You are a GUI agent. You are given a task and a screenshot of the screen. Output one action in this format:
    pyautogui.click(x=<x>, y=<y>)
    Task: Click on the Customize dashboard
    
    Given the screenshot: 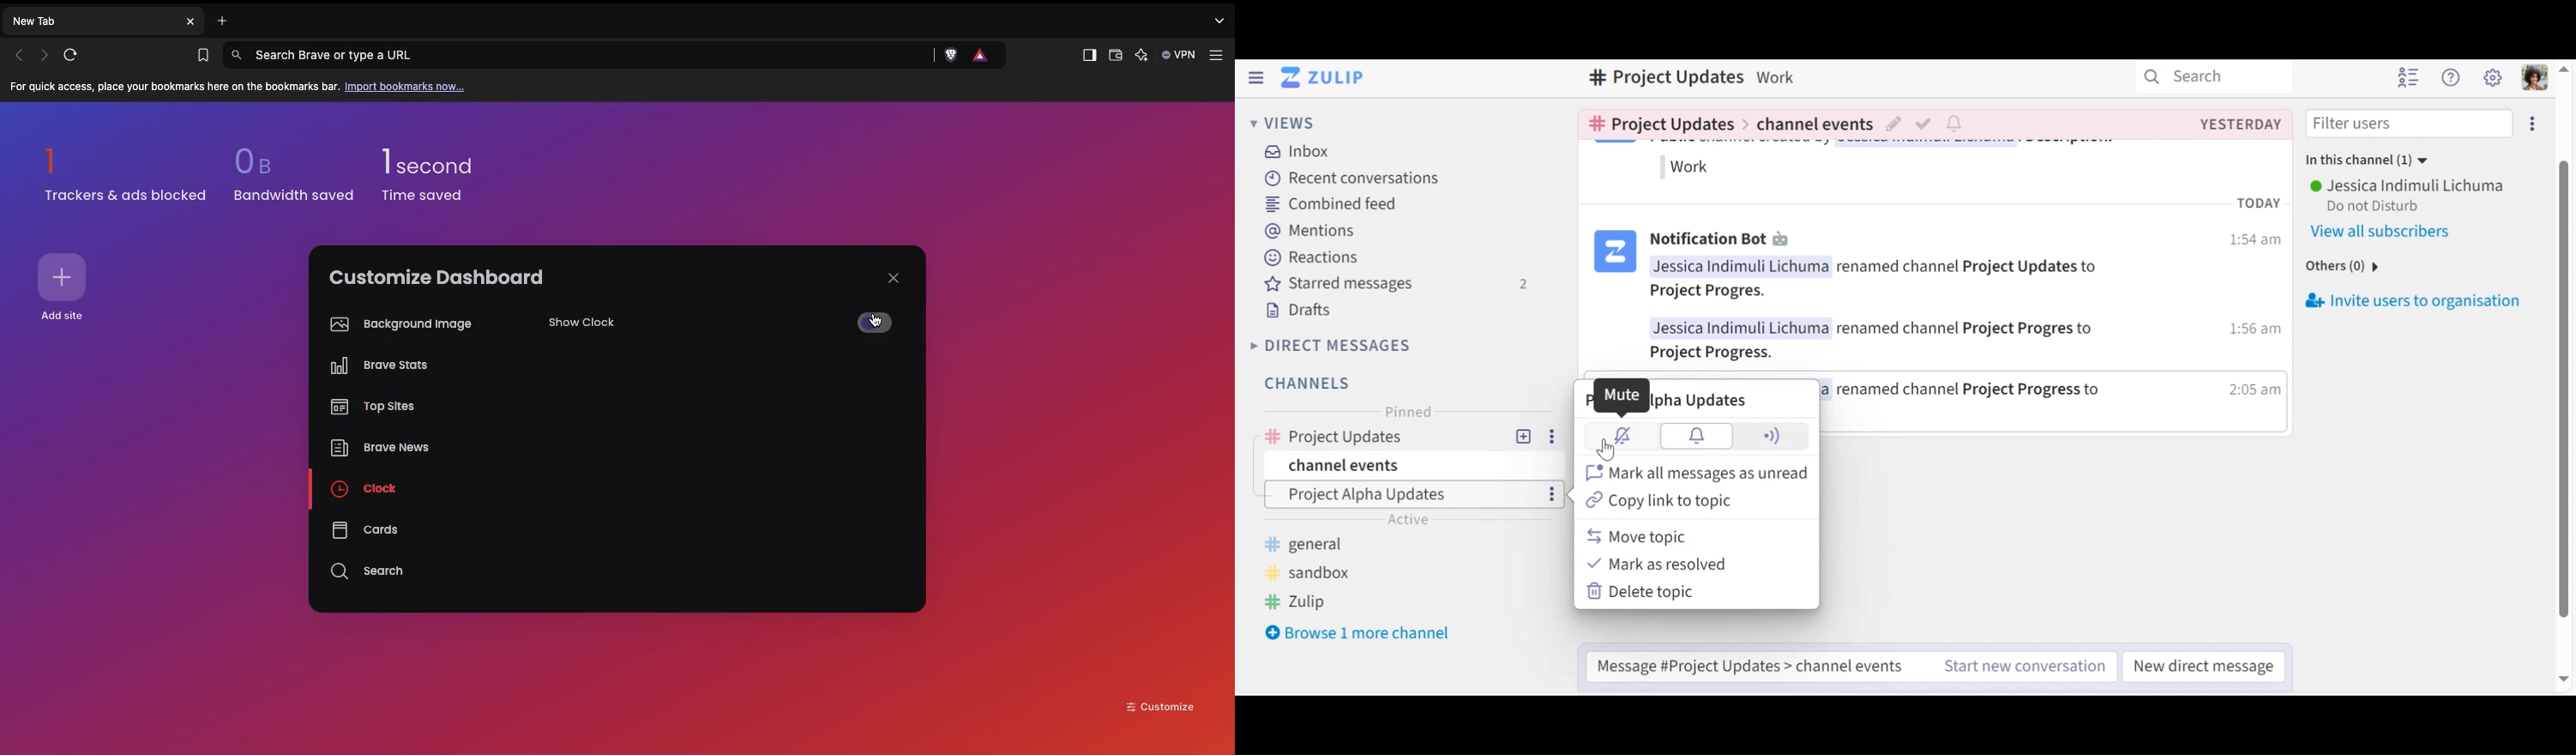 What is the action you would take?
    pyautogui.click(x=436, y=277)
    